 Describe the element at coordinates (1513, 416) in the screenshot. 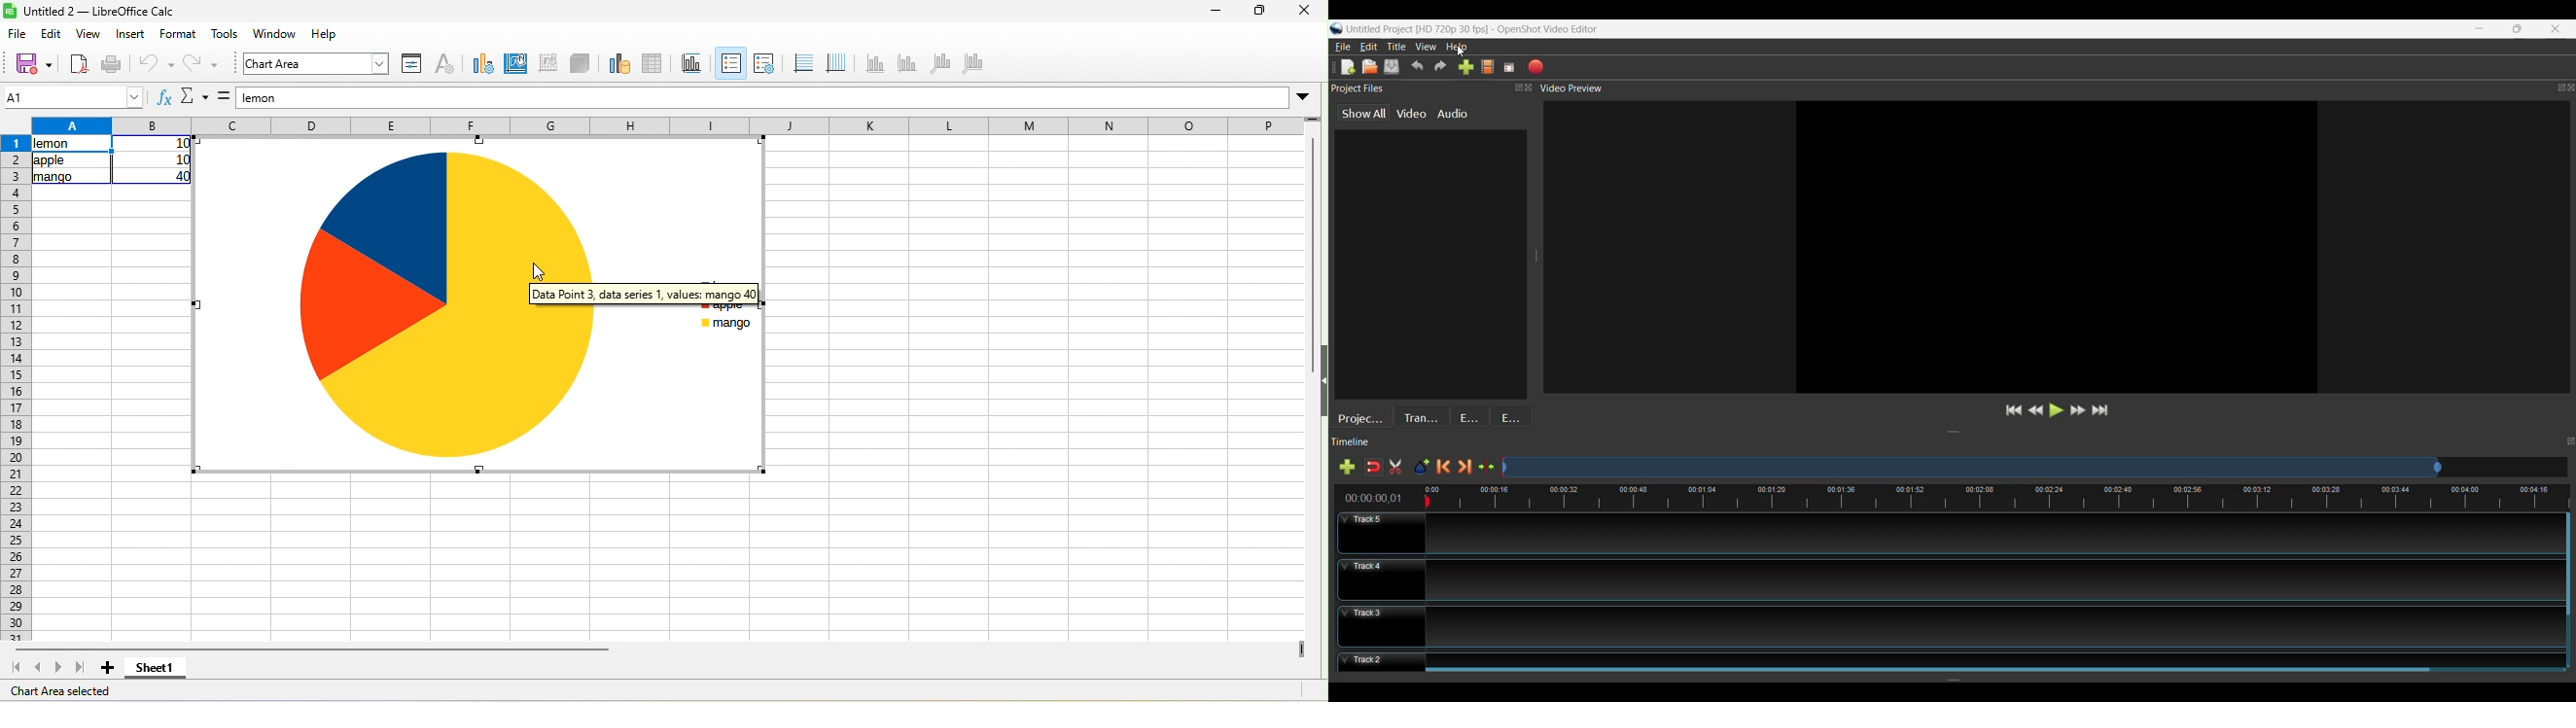

I see `Emojis` at that location.